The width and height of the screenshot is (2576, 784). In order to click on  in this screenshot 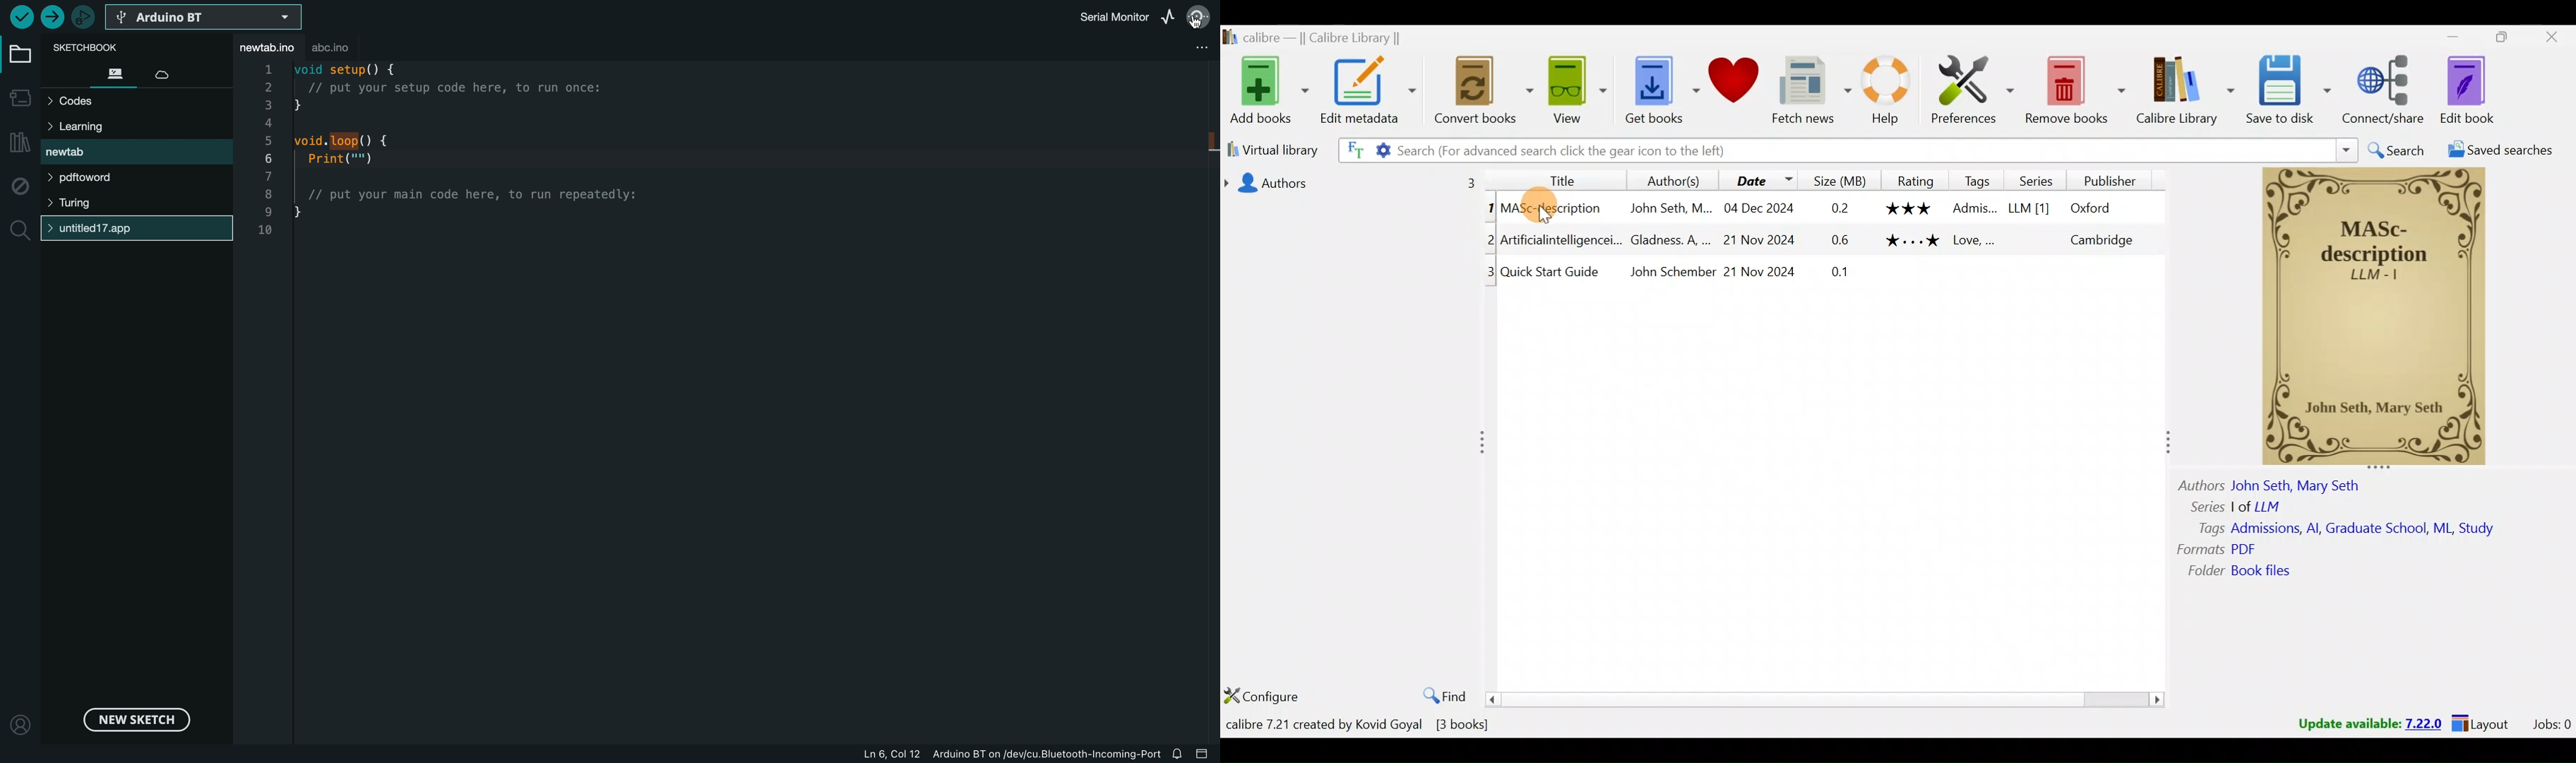, I will do `click(1767, 208)`.